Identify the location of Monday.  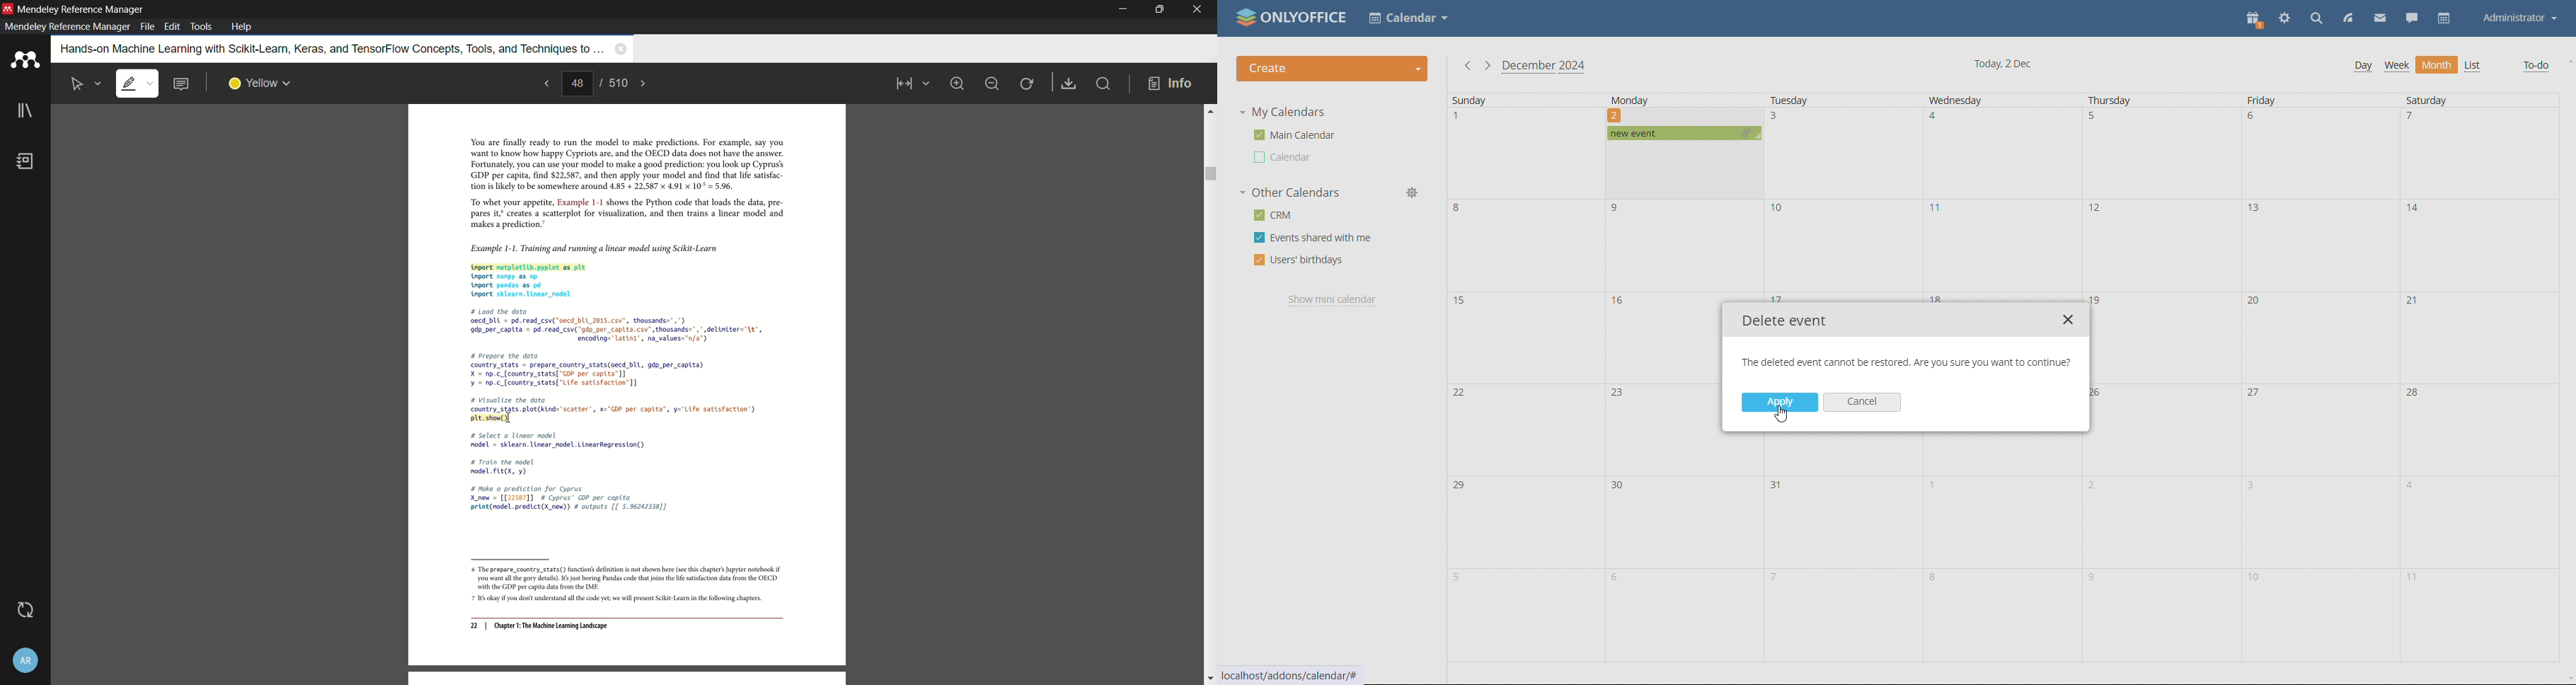
(1631, 100).